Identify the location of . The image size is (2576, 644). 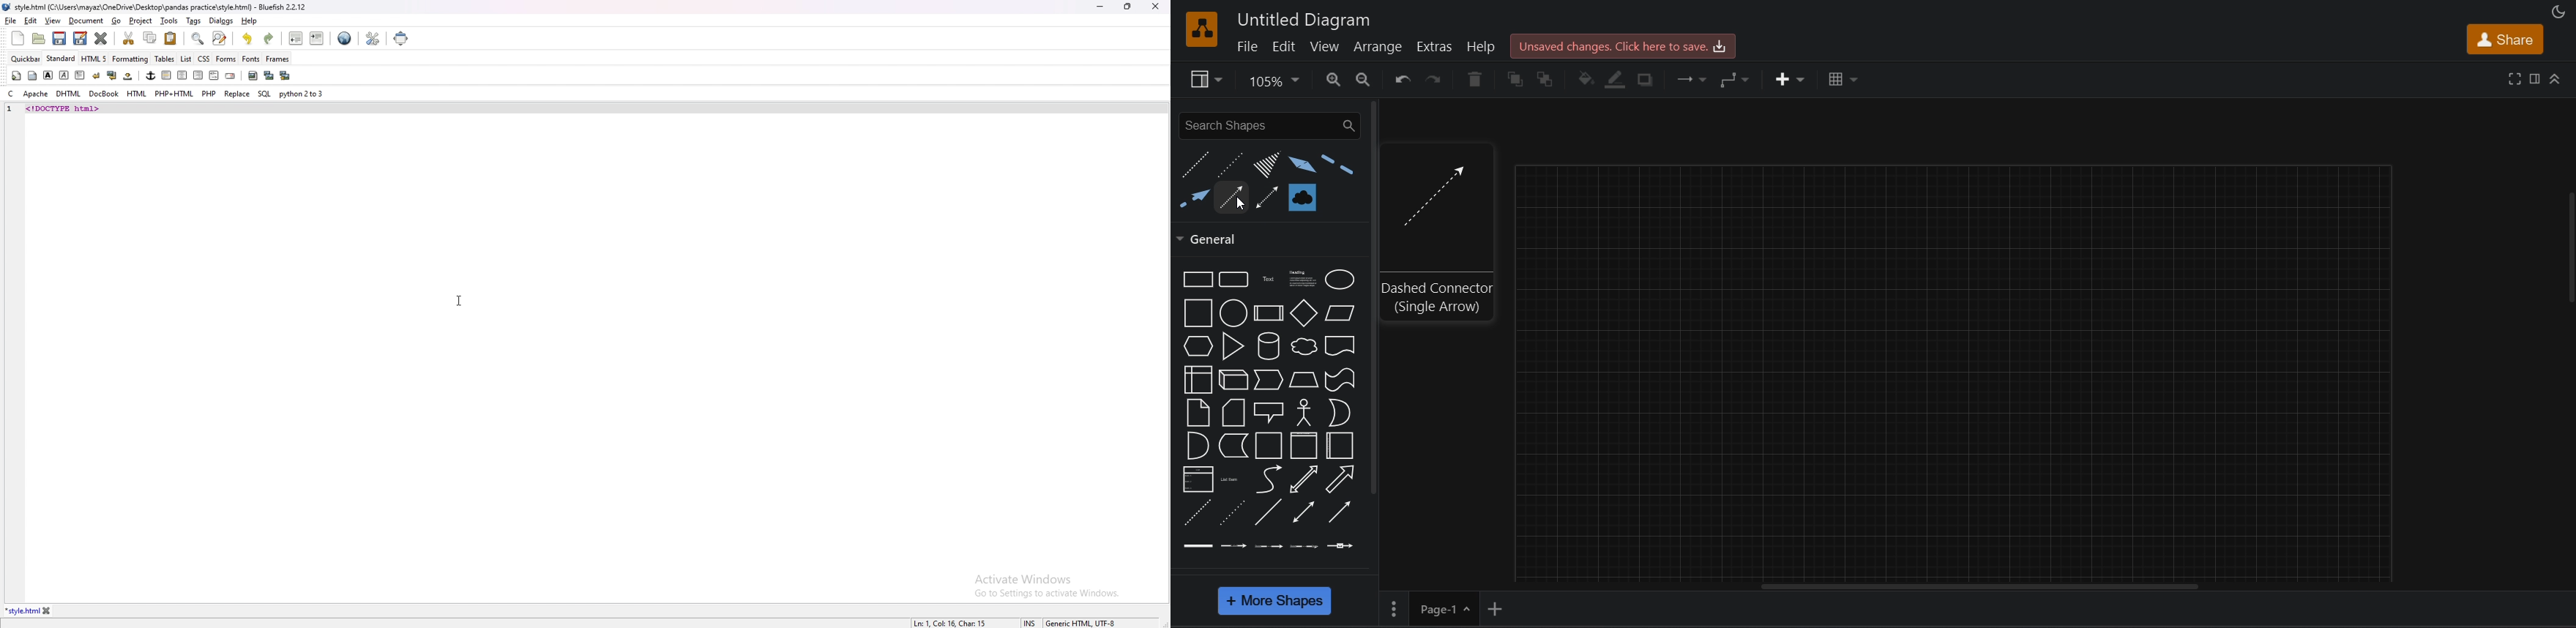
(1342, 444).